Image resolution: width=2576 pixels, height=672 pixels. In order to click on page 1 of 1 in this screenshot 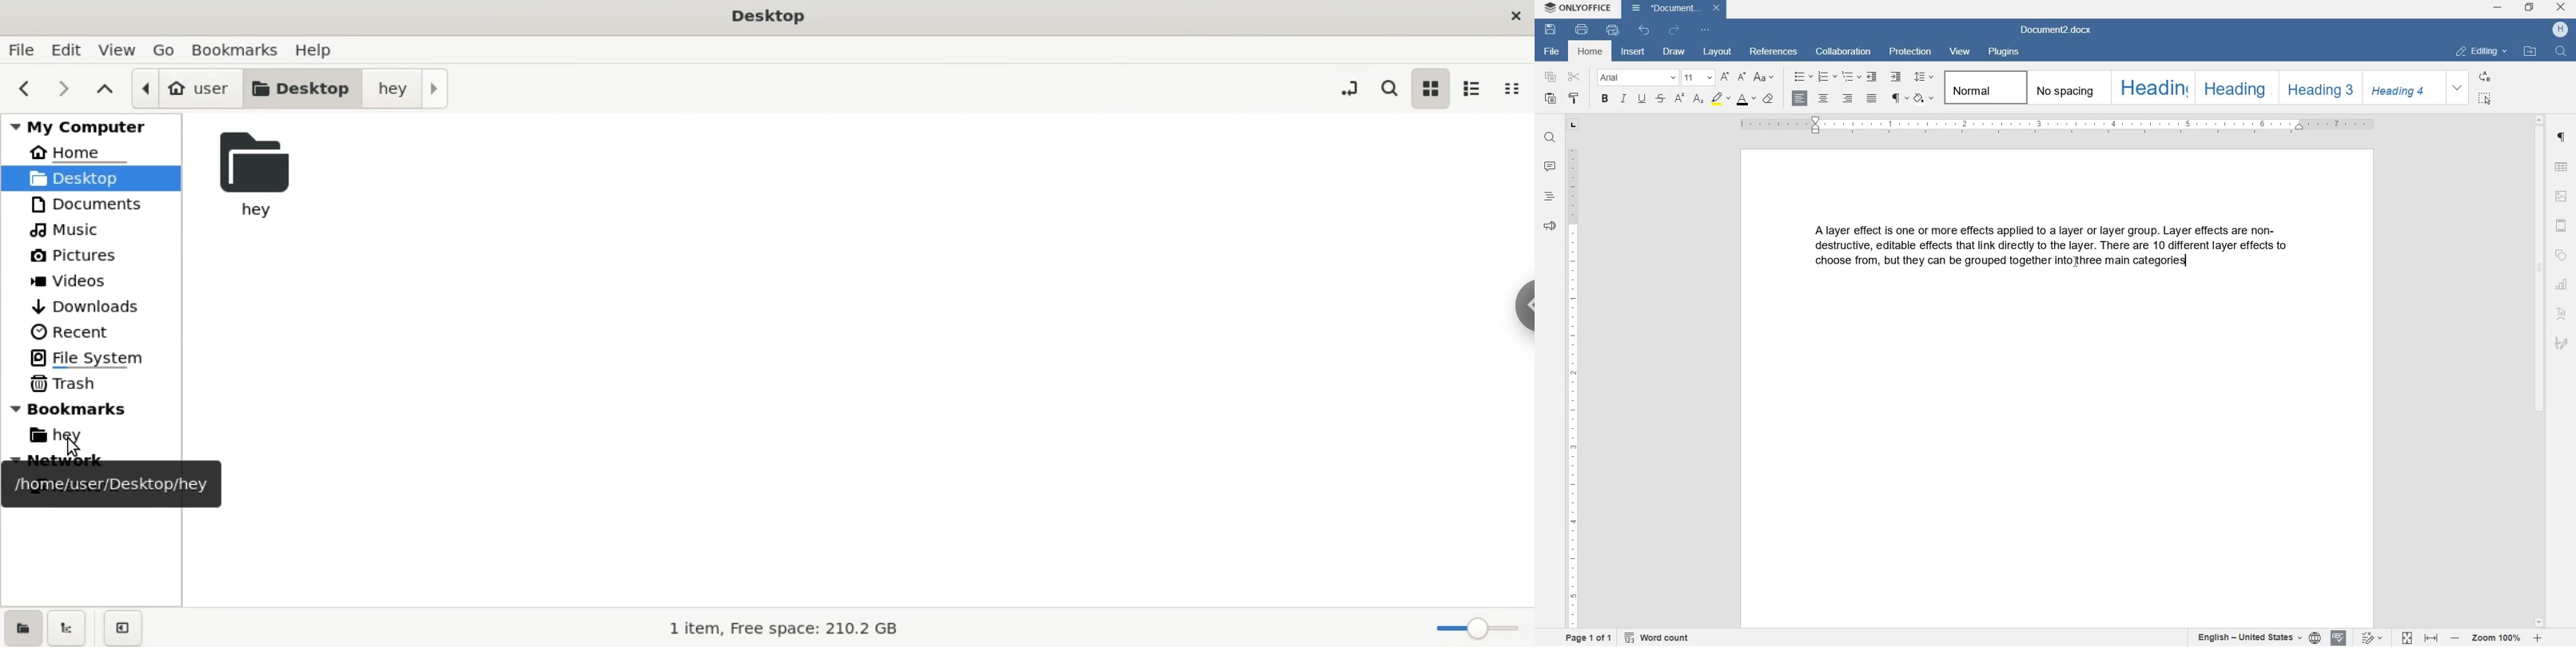, I will do `click(1585, 638)`.